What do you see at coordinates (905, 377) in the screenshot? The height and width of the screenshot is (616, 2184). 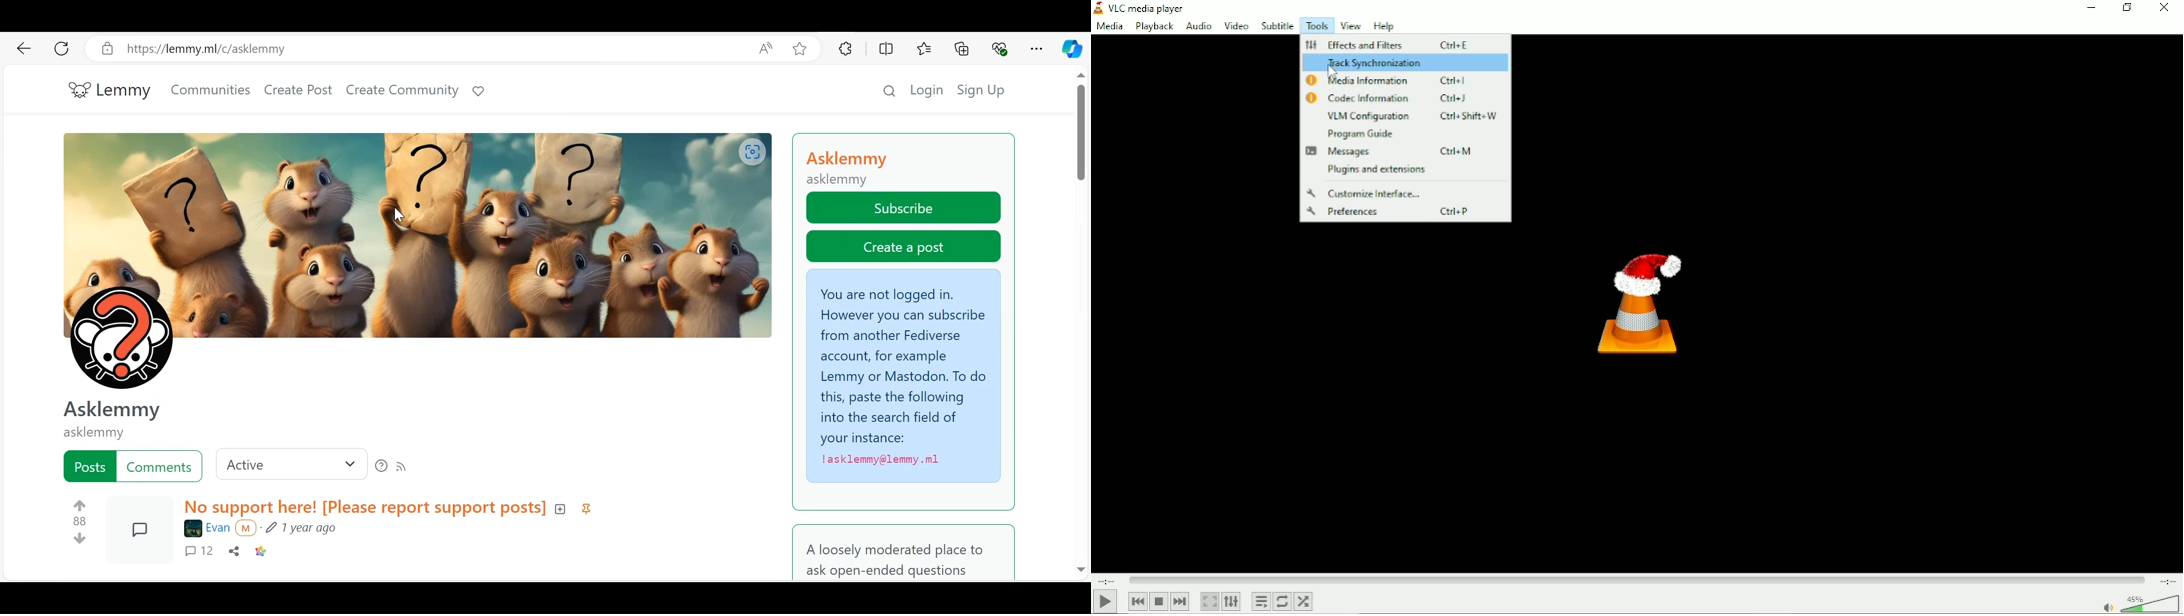 I see `Federated Subscription` at bounding box center [905, 377].